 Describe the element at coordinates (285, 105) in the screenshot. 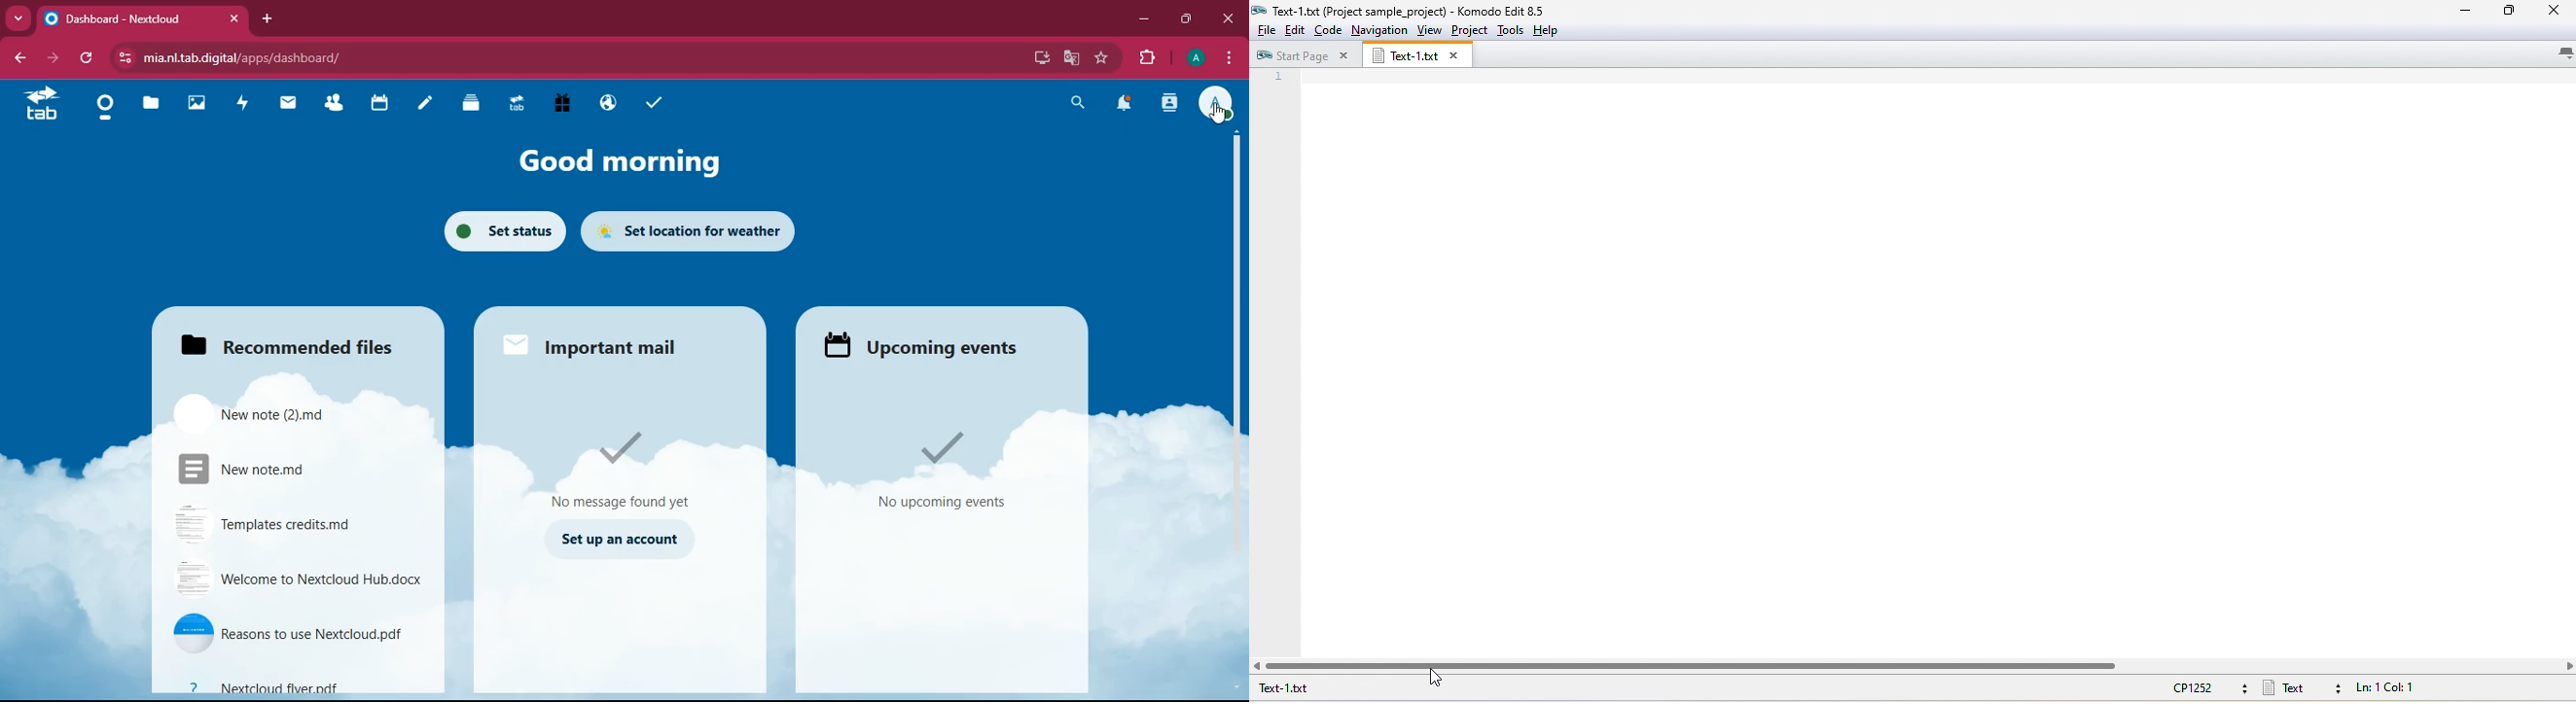

I see `mail` at that location.